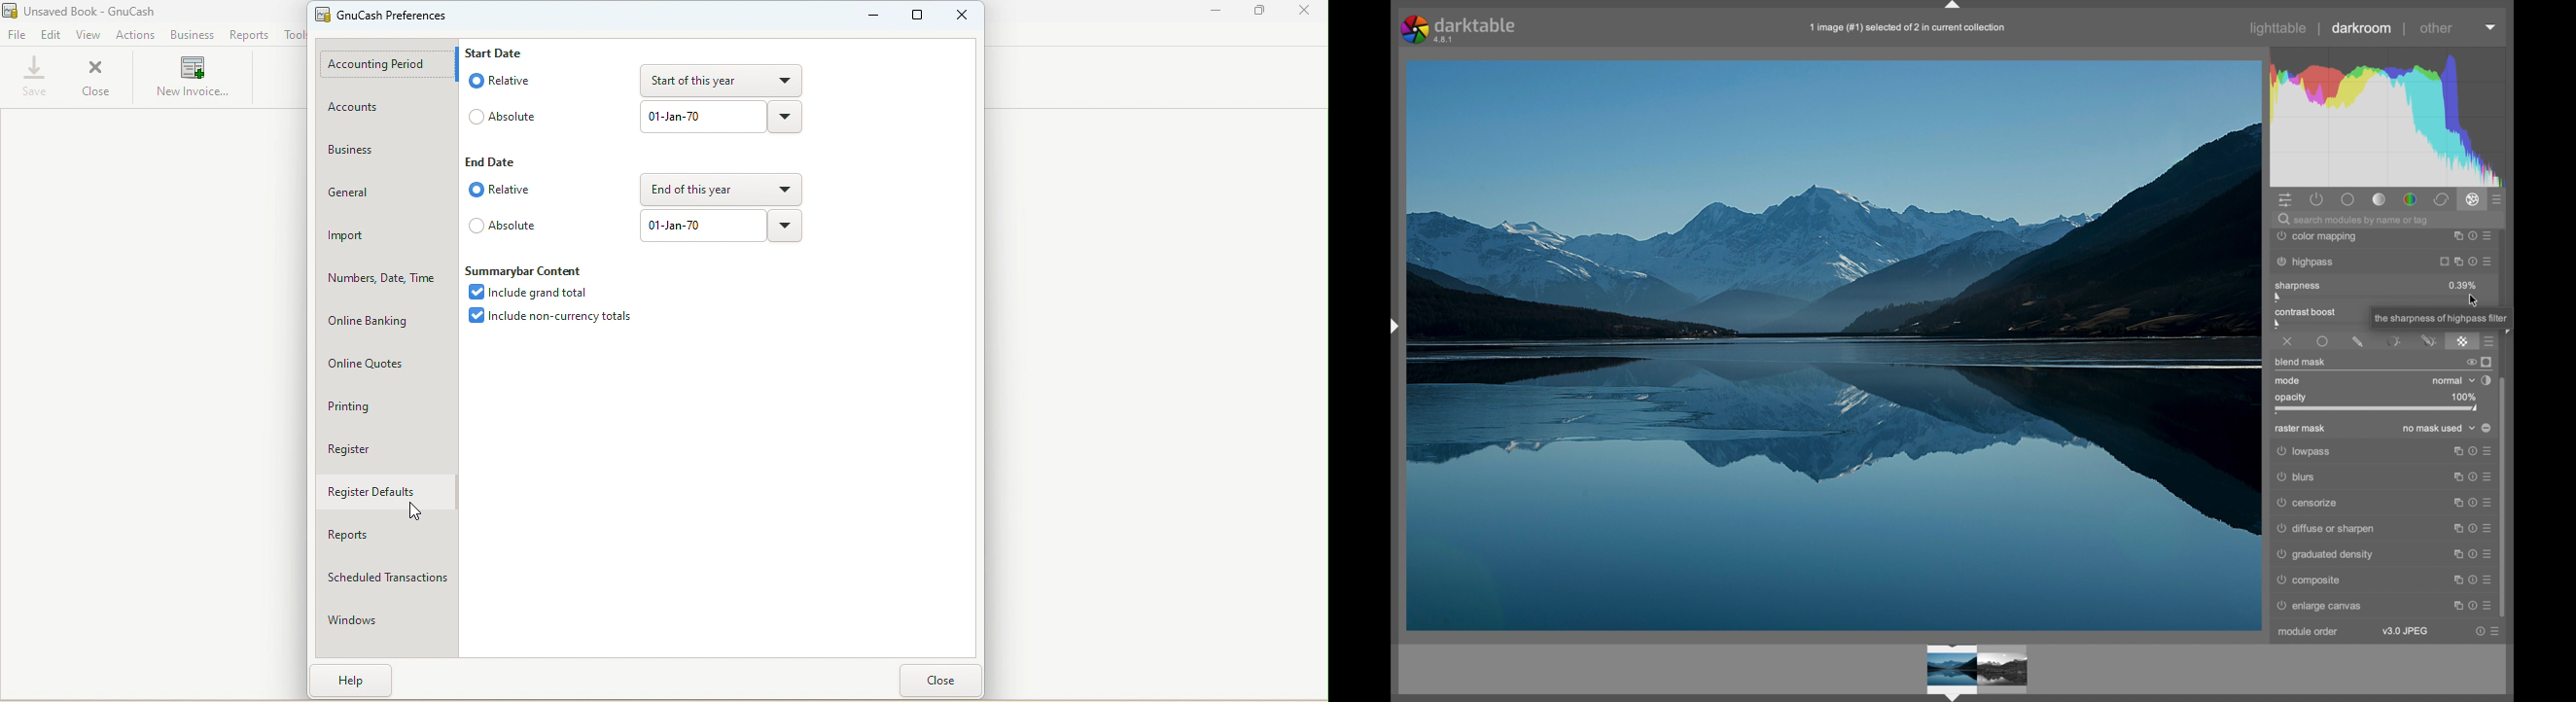 Image resolution: width=2576 pixels, height=728 pixels. What do you see at coordinates (385, 365) in the screenshot?
I see `Online quotes` at bounding box center [385, 365].